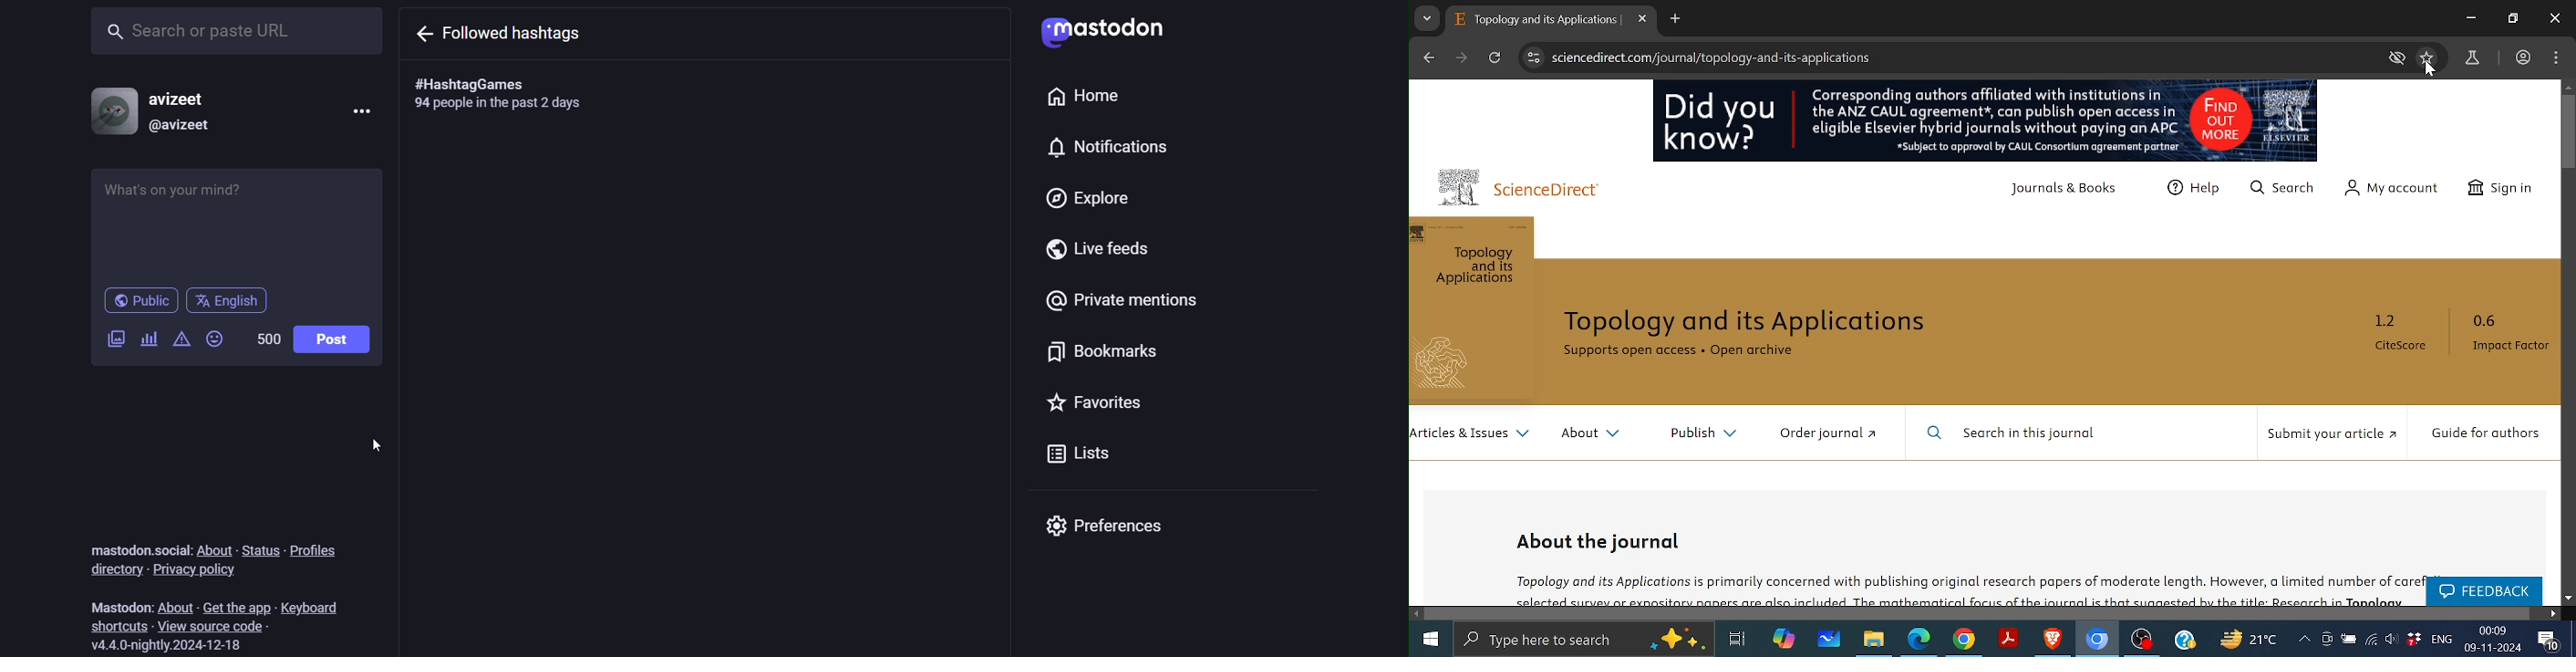 The height and width of the screenshot is (672, 2576). I want to click on Google Chrome, so click(1964, 639).